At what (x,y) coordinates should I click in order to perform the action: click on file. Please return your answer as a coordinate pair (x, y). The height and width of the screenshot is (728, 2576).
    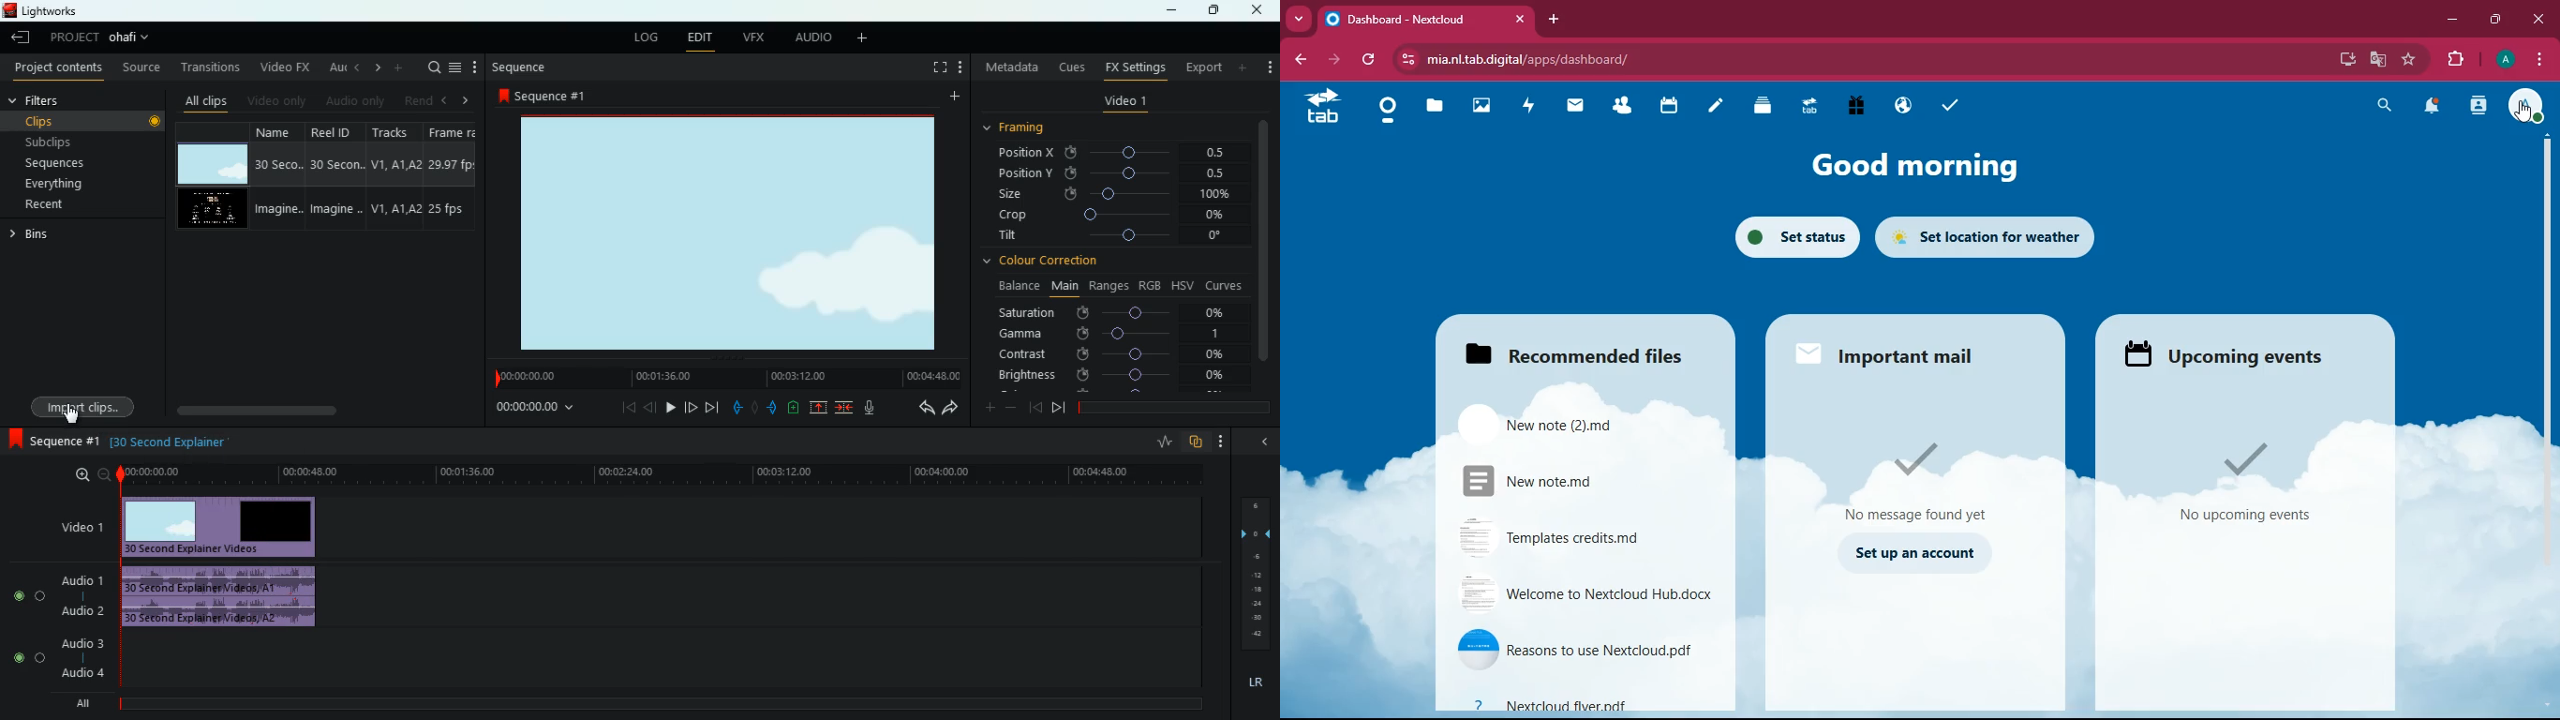
    Looking at the image, I should click on (1573, 539).